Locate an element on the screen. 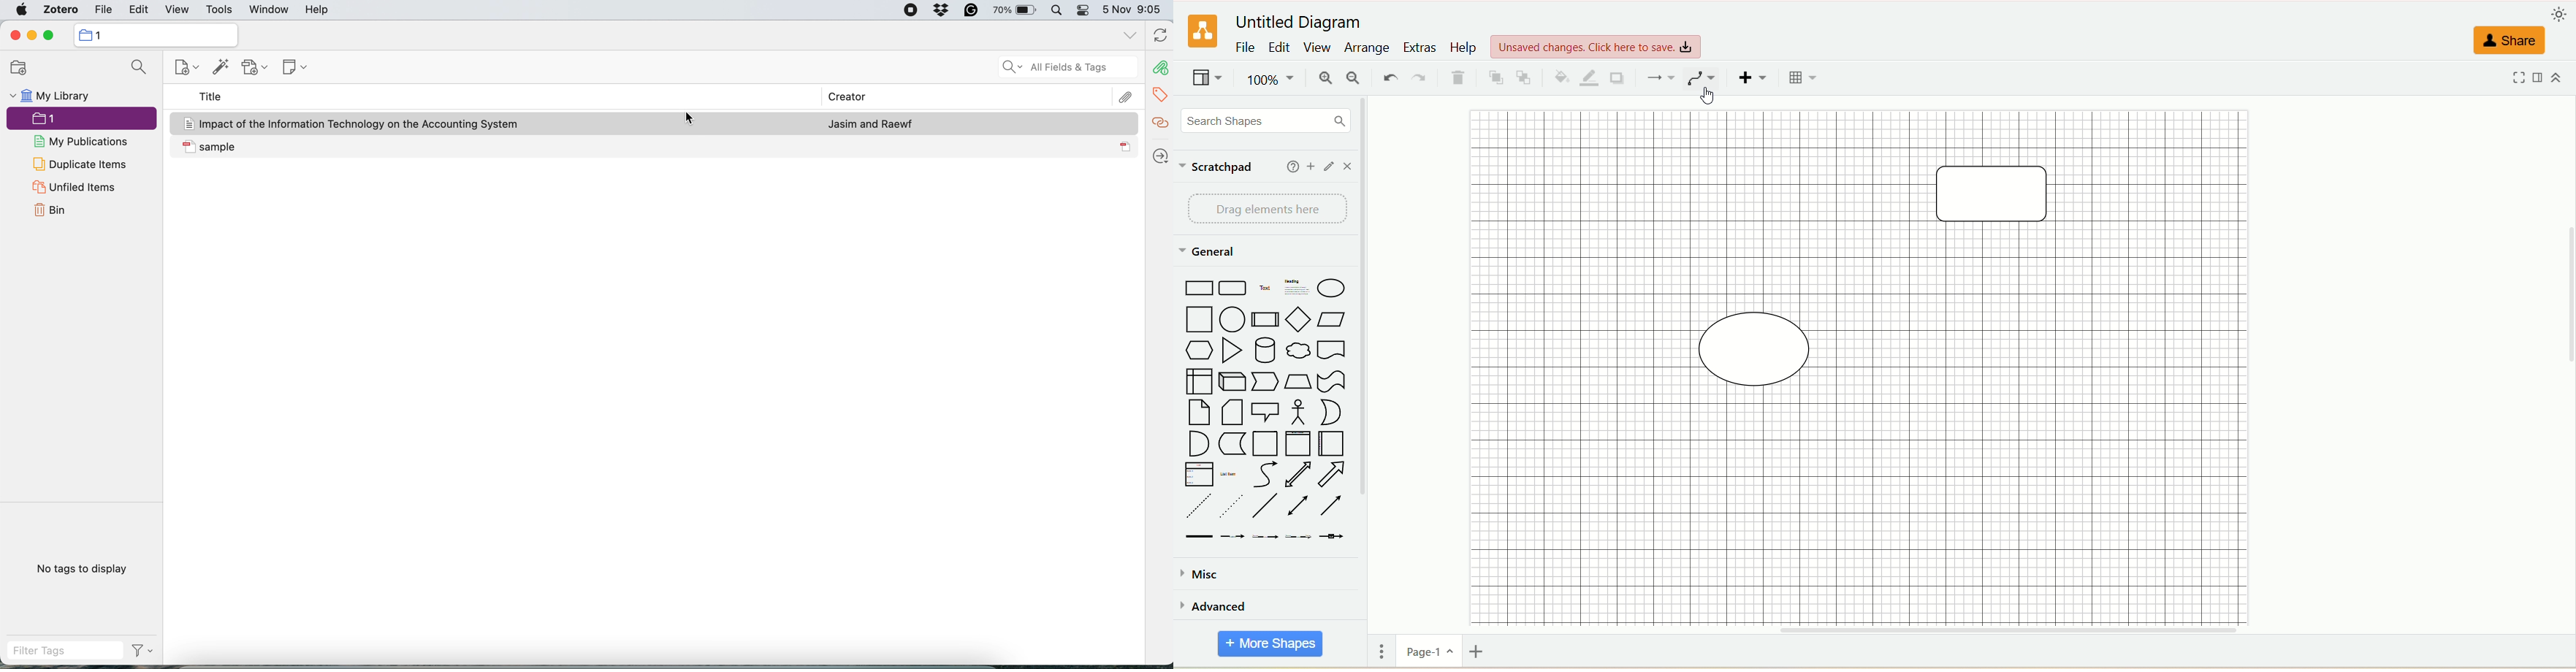 This screenshot has width=2576, height=672. cursor is located at coordinates (1710, 96).